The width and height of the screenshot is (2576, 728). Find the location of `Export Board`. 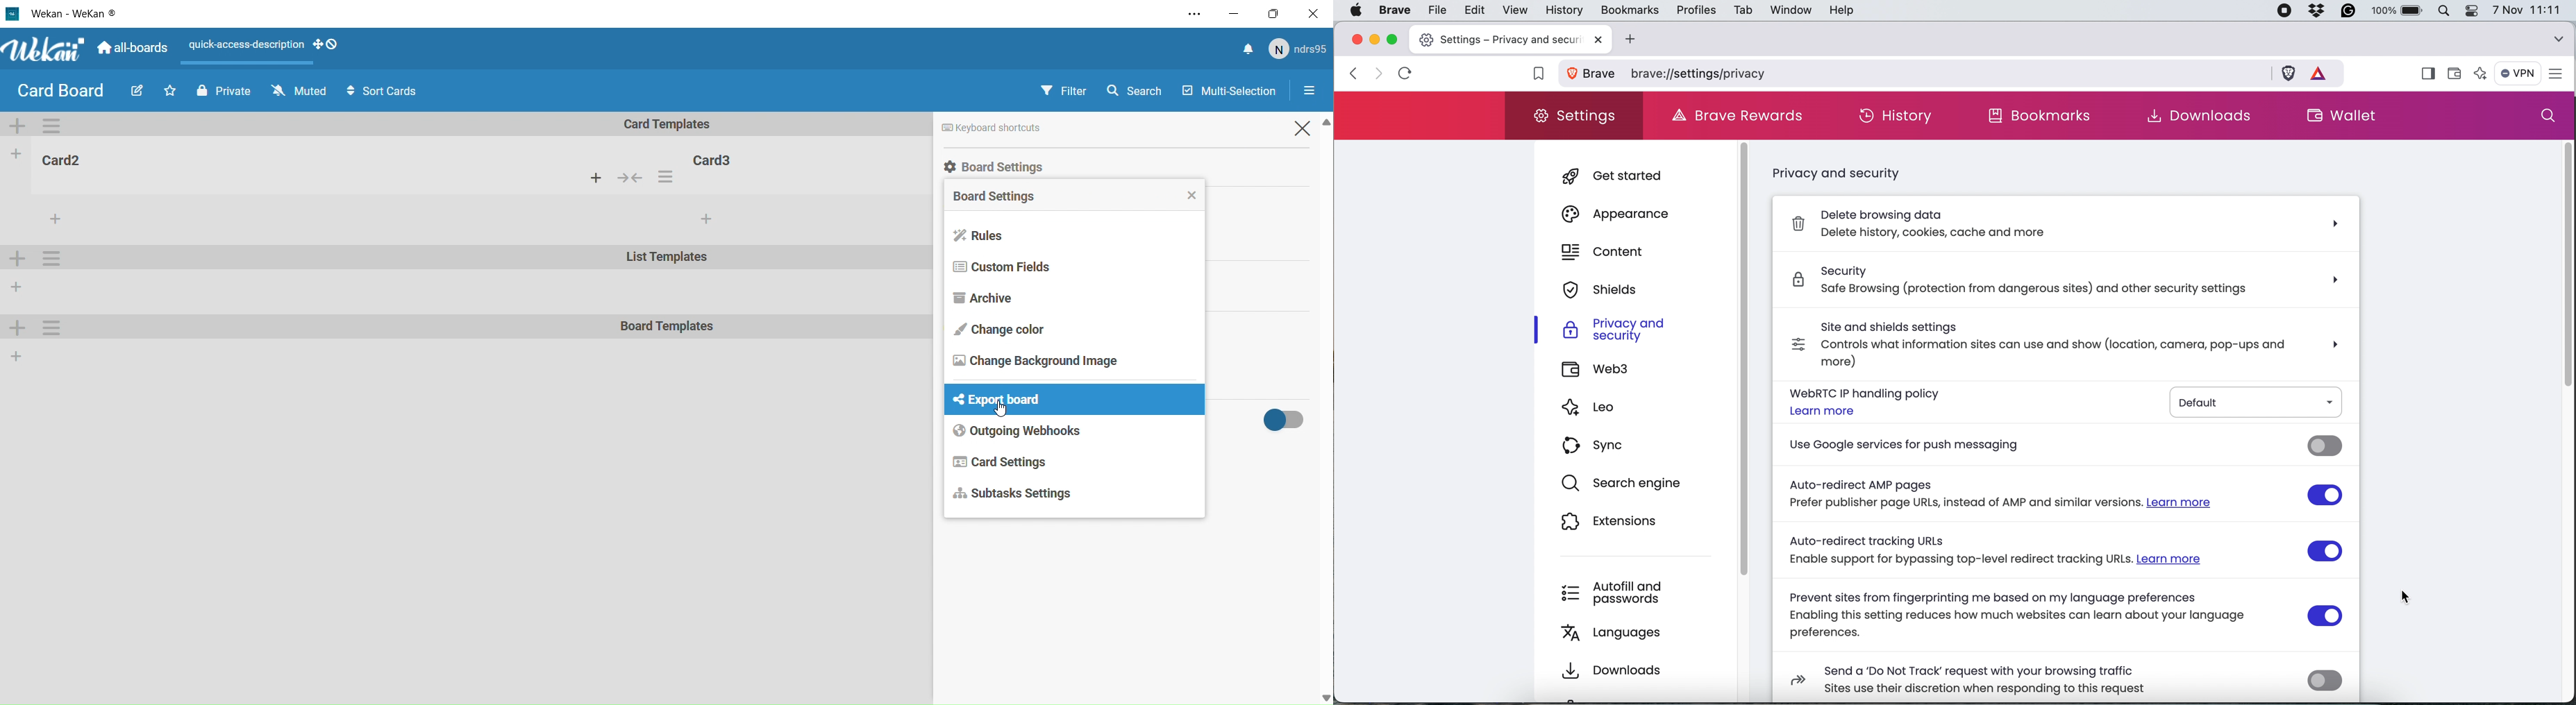

Export Board is located at coordinates (1026, 401).